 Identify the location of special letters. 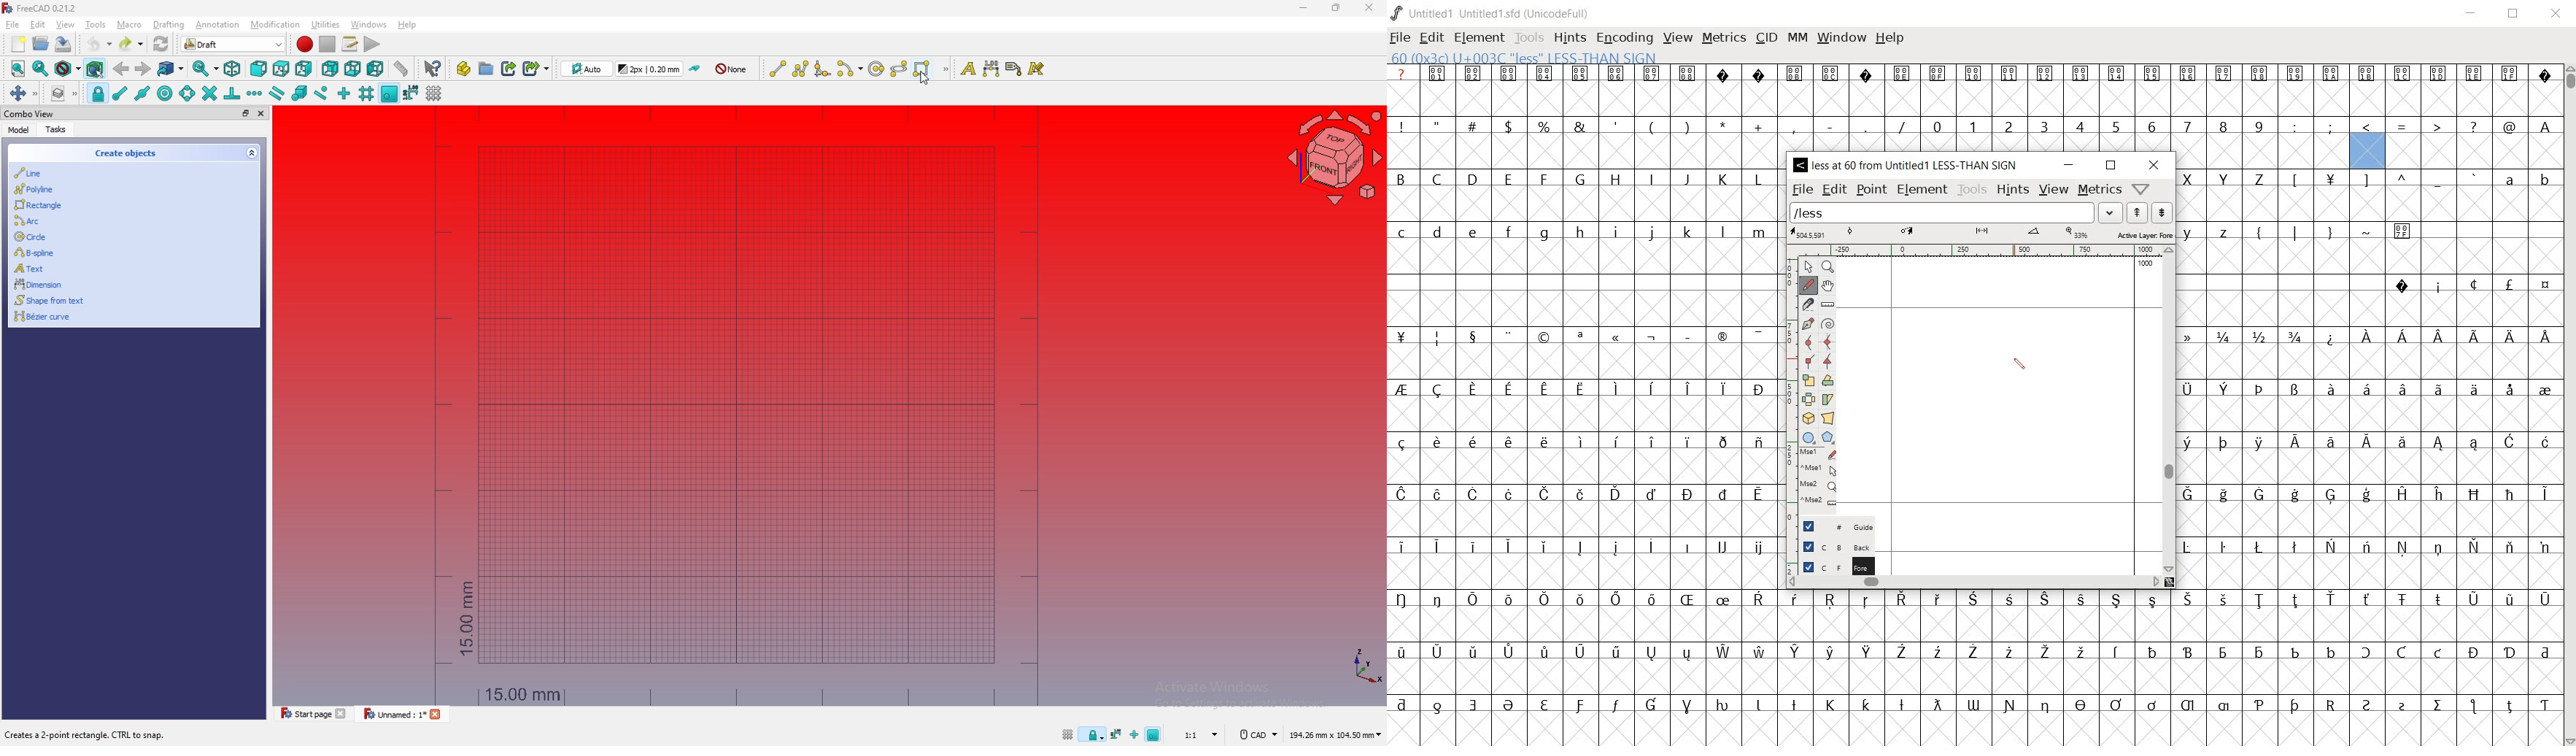
(2367, 386).